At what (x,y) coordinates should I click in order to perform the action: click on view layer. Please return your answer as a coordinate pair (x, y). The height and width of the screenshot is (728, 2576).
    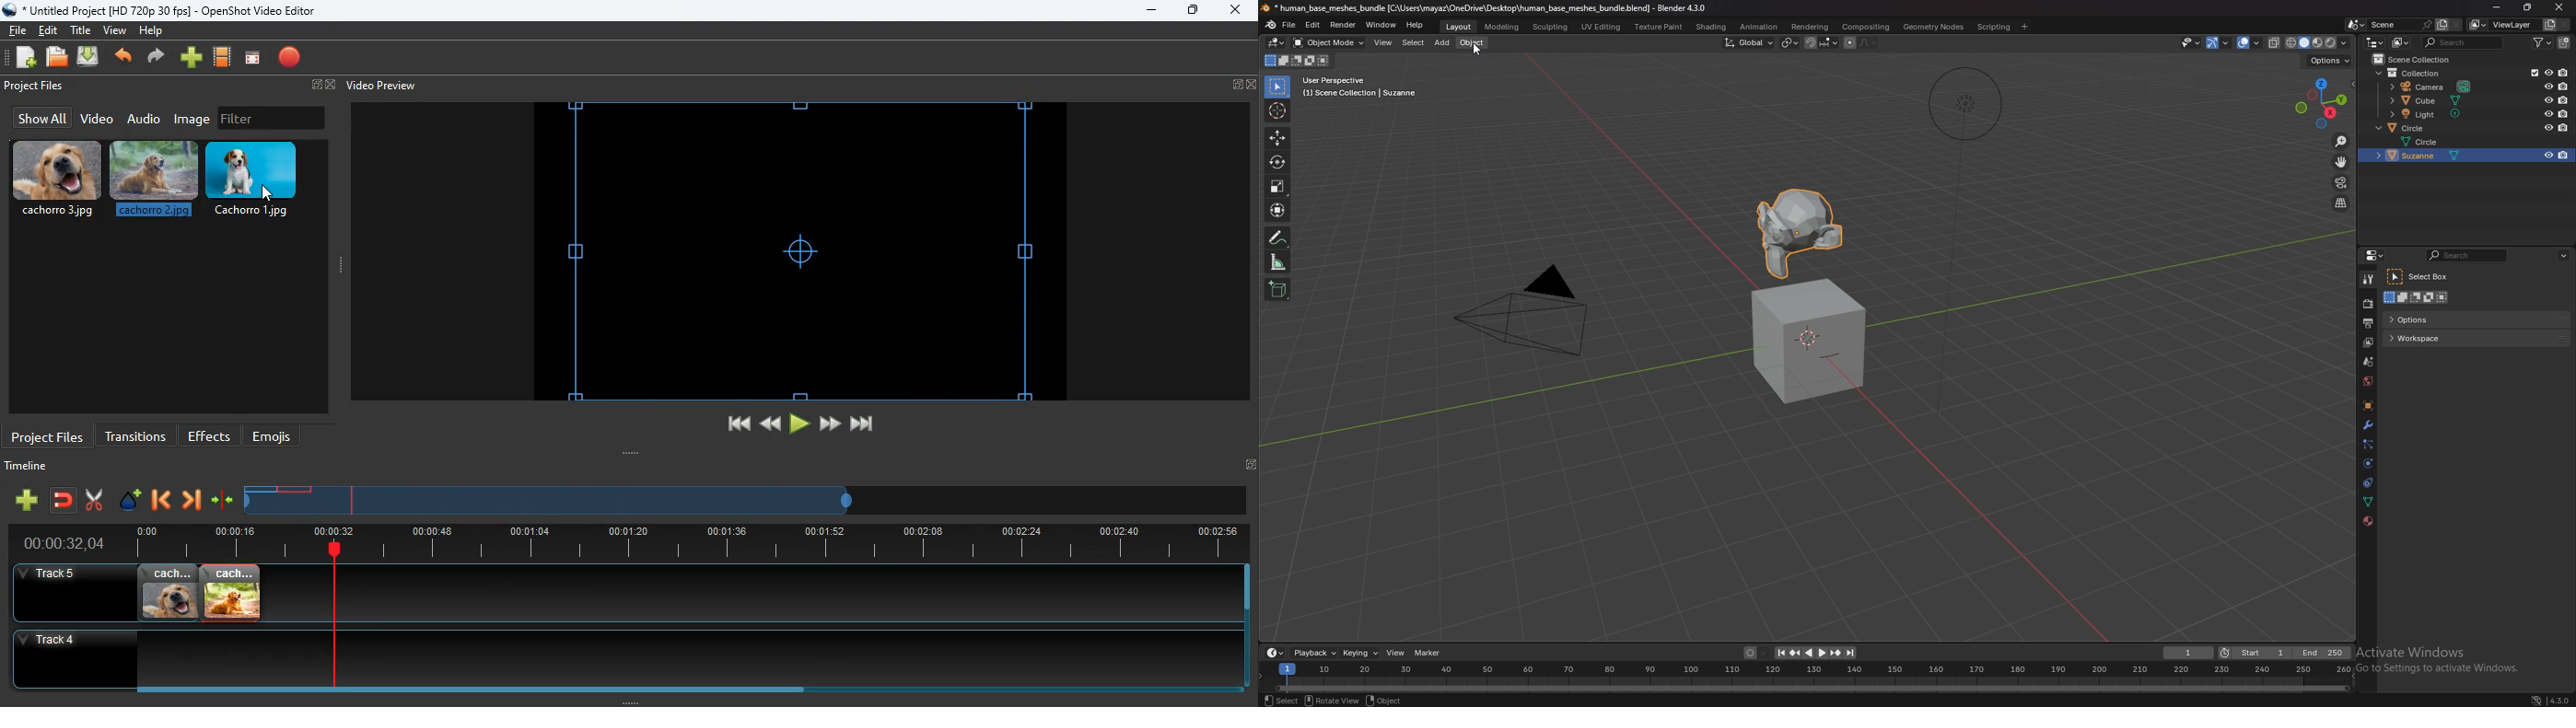
    Looking at the image, I should click on (2504, 24).